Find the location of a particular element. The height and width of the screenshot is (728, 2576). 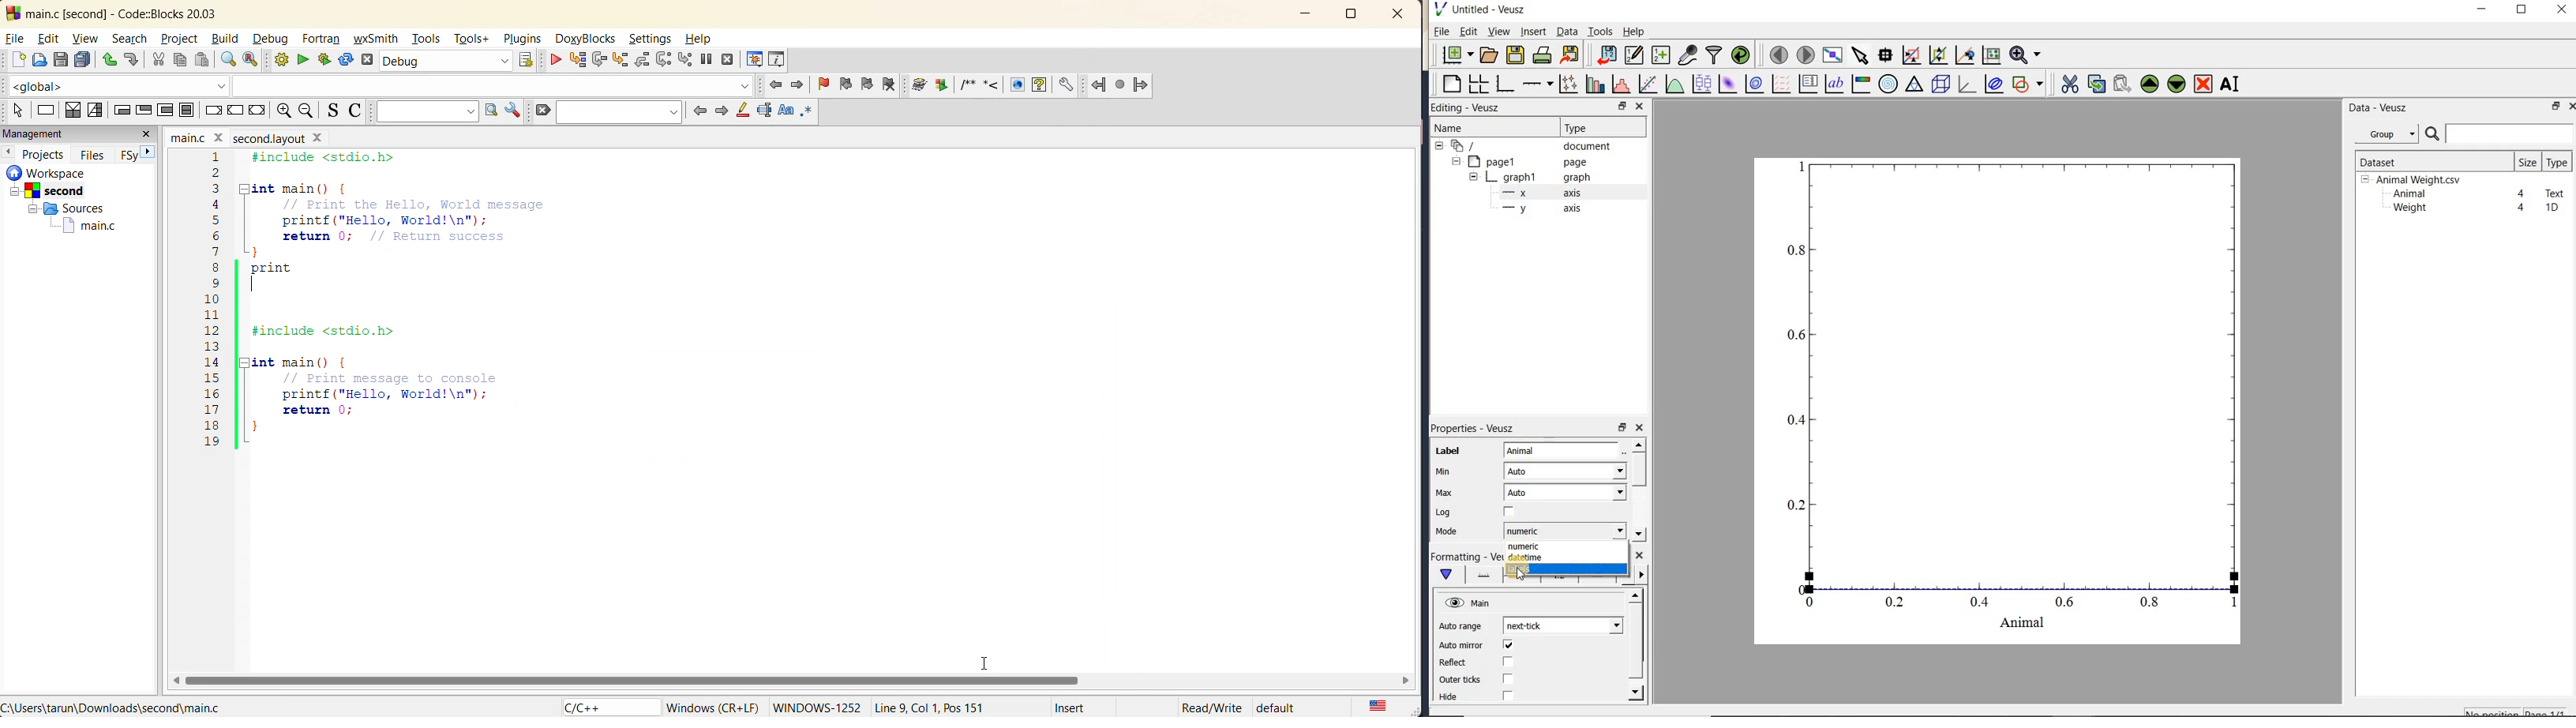

Sources is located at coordinates (61, 208).